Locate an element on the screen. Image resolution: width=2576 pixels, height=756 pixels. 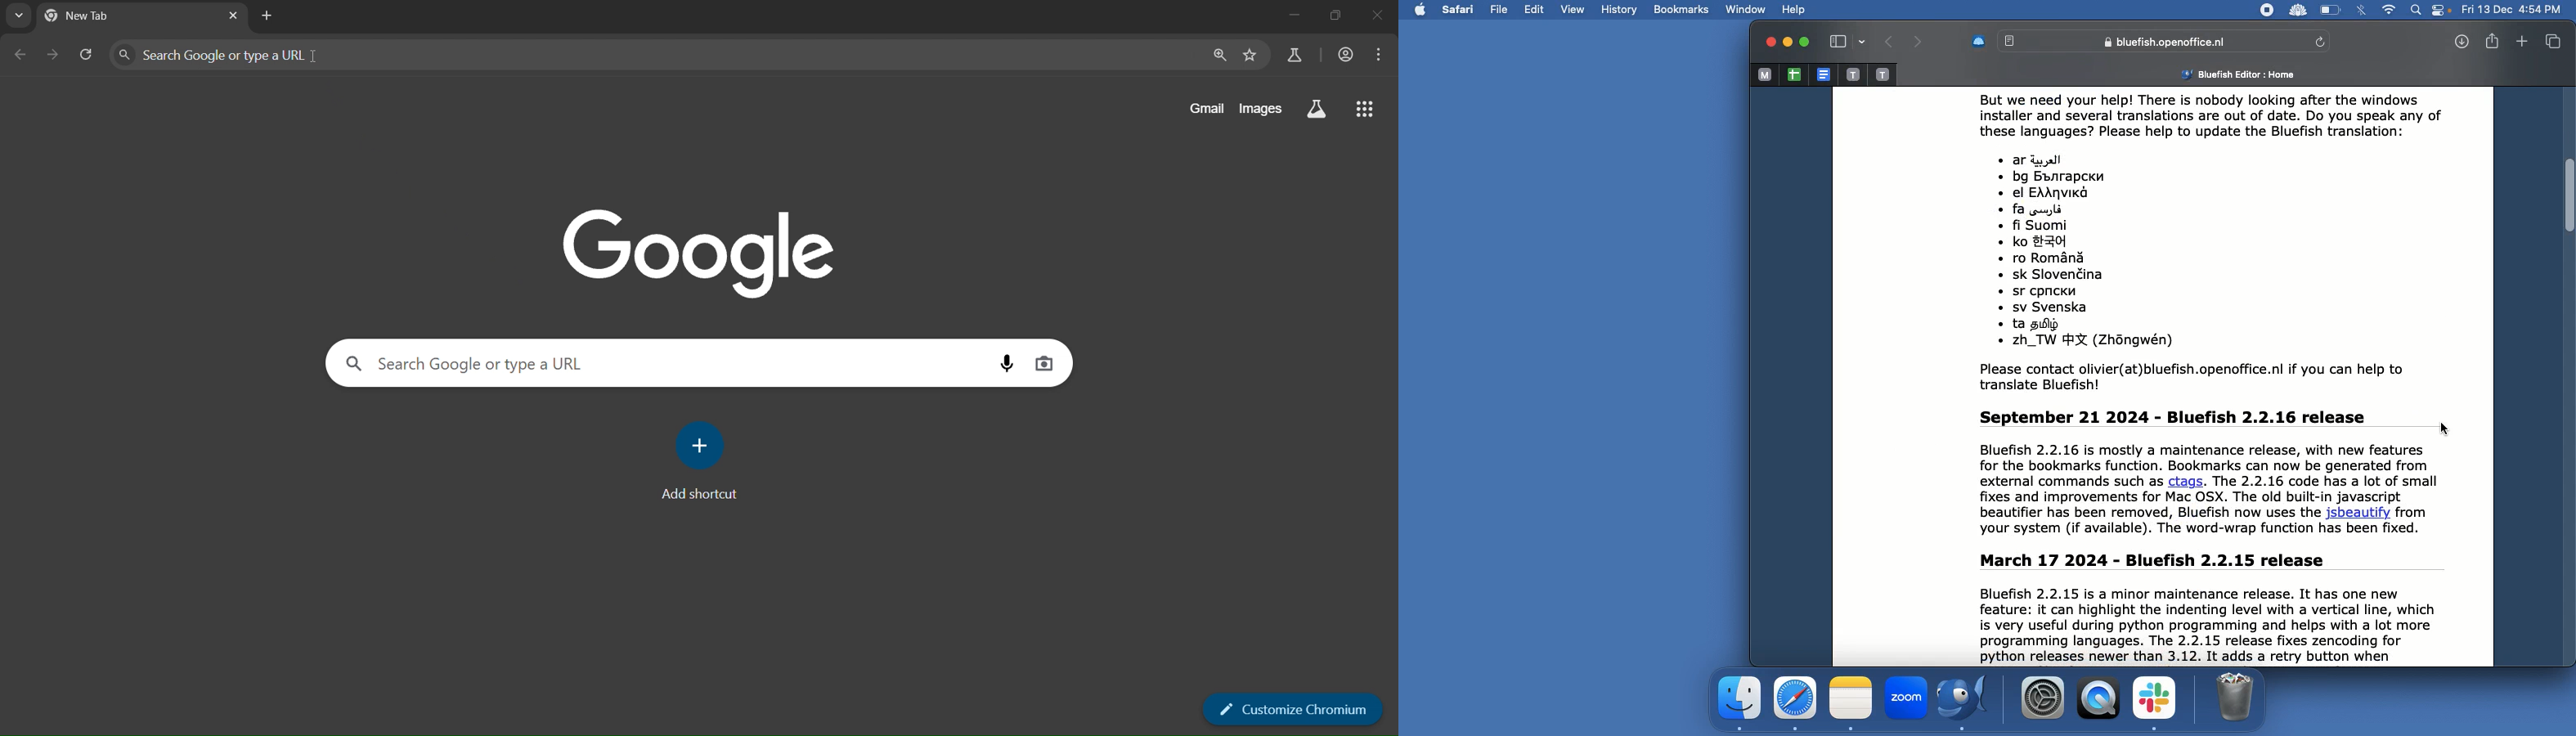
images is located at coordinates (1260, 109).